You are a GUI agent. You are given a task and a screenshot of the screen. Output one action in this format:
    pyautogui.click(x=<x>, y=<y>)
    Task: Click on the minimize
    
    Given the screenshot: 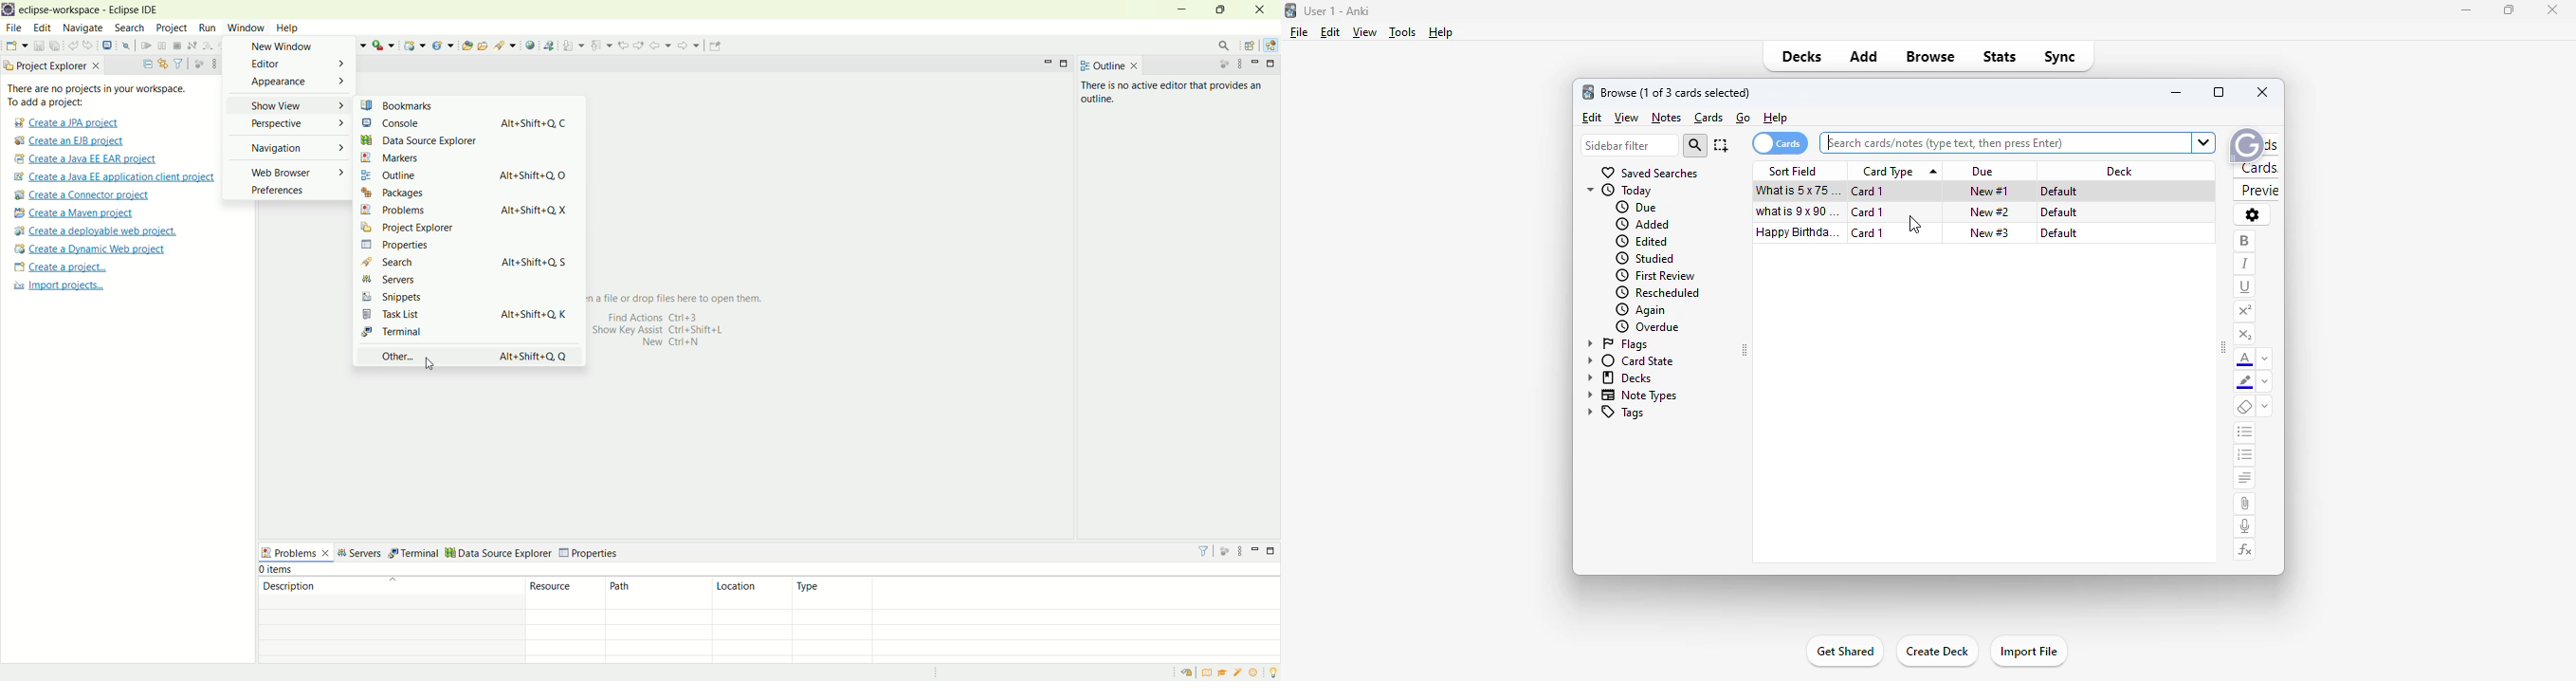 What is the action you would take?
    pyautogui.click(x=2178, y=93)
    